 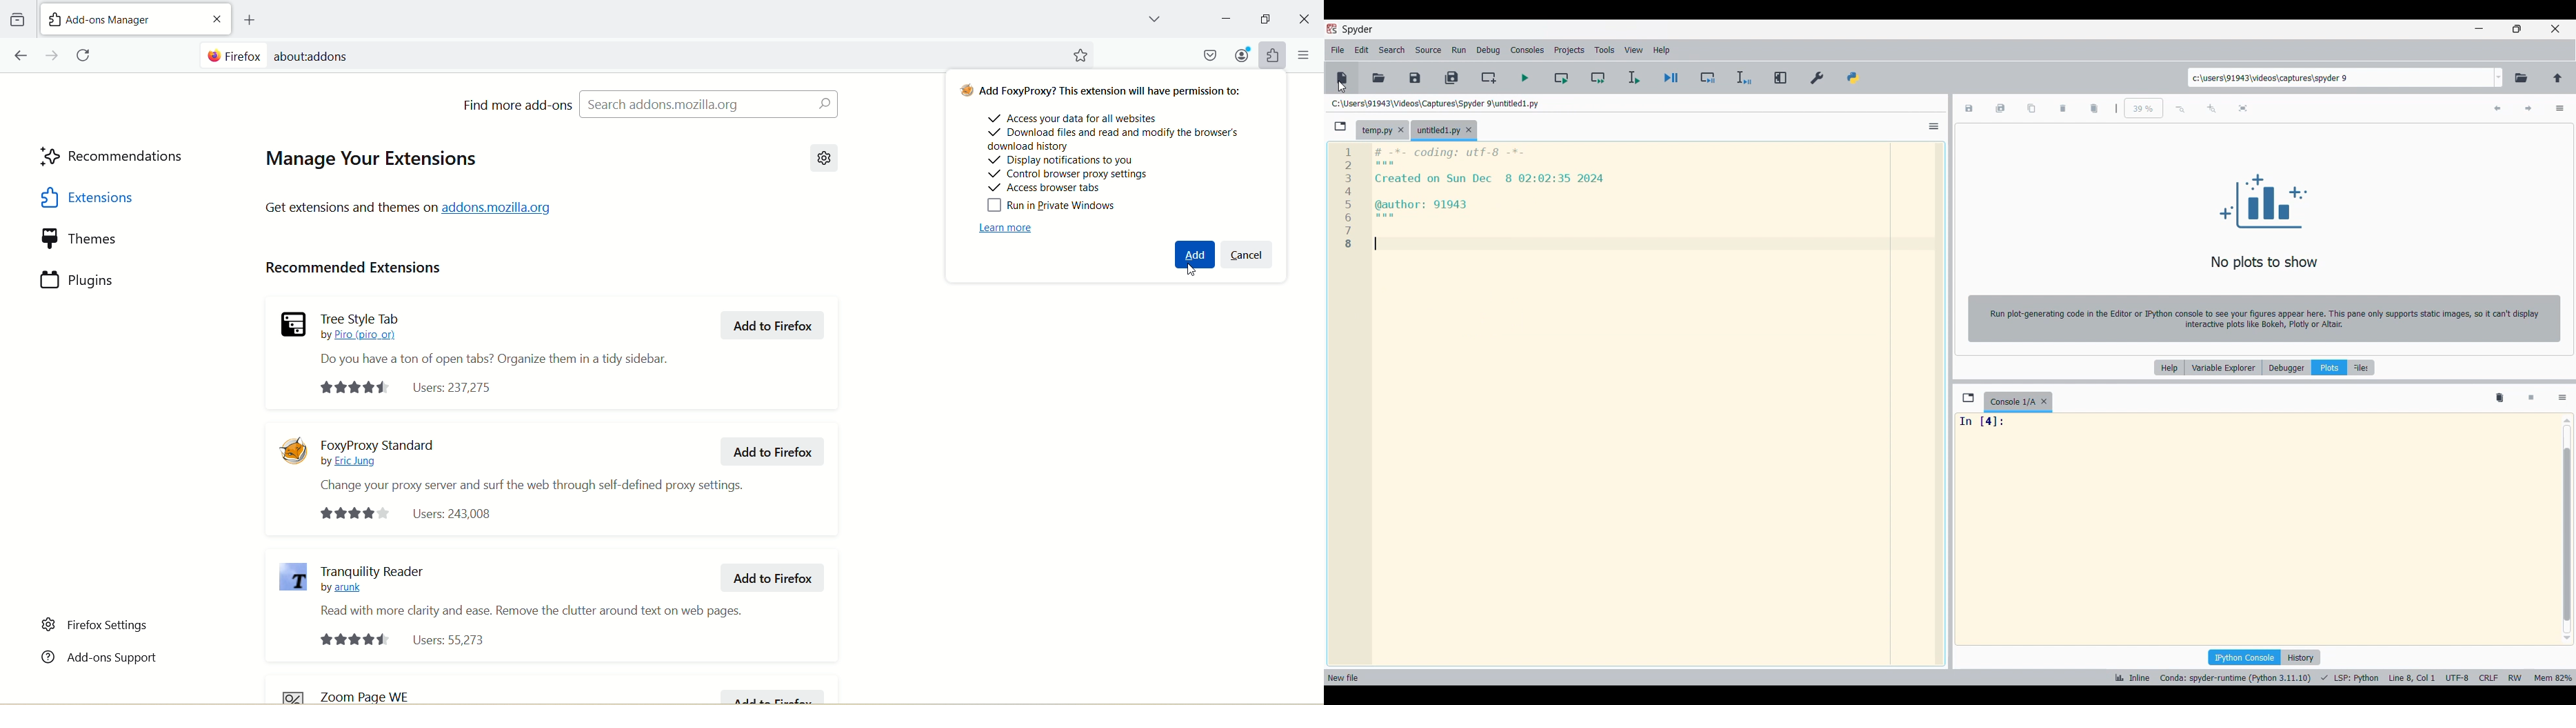 I want to click on Projects menu, so click(x=1570, y=50).